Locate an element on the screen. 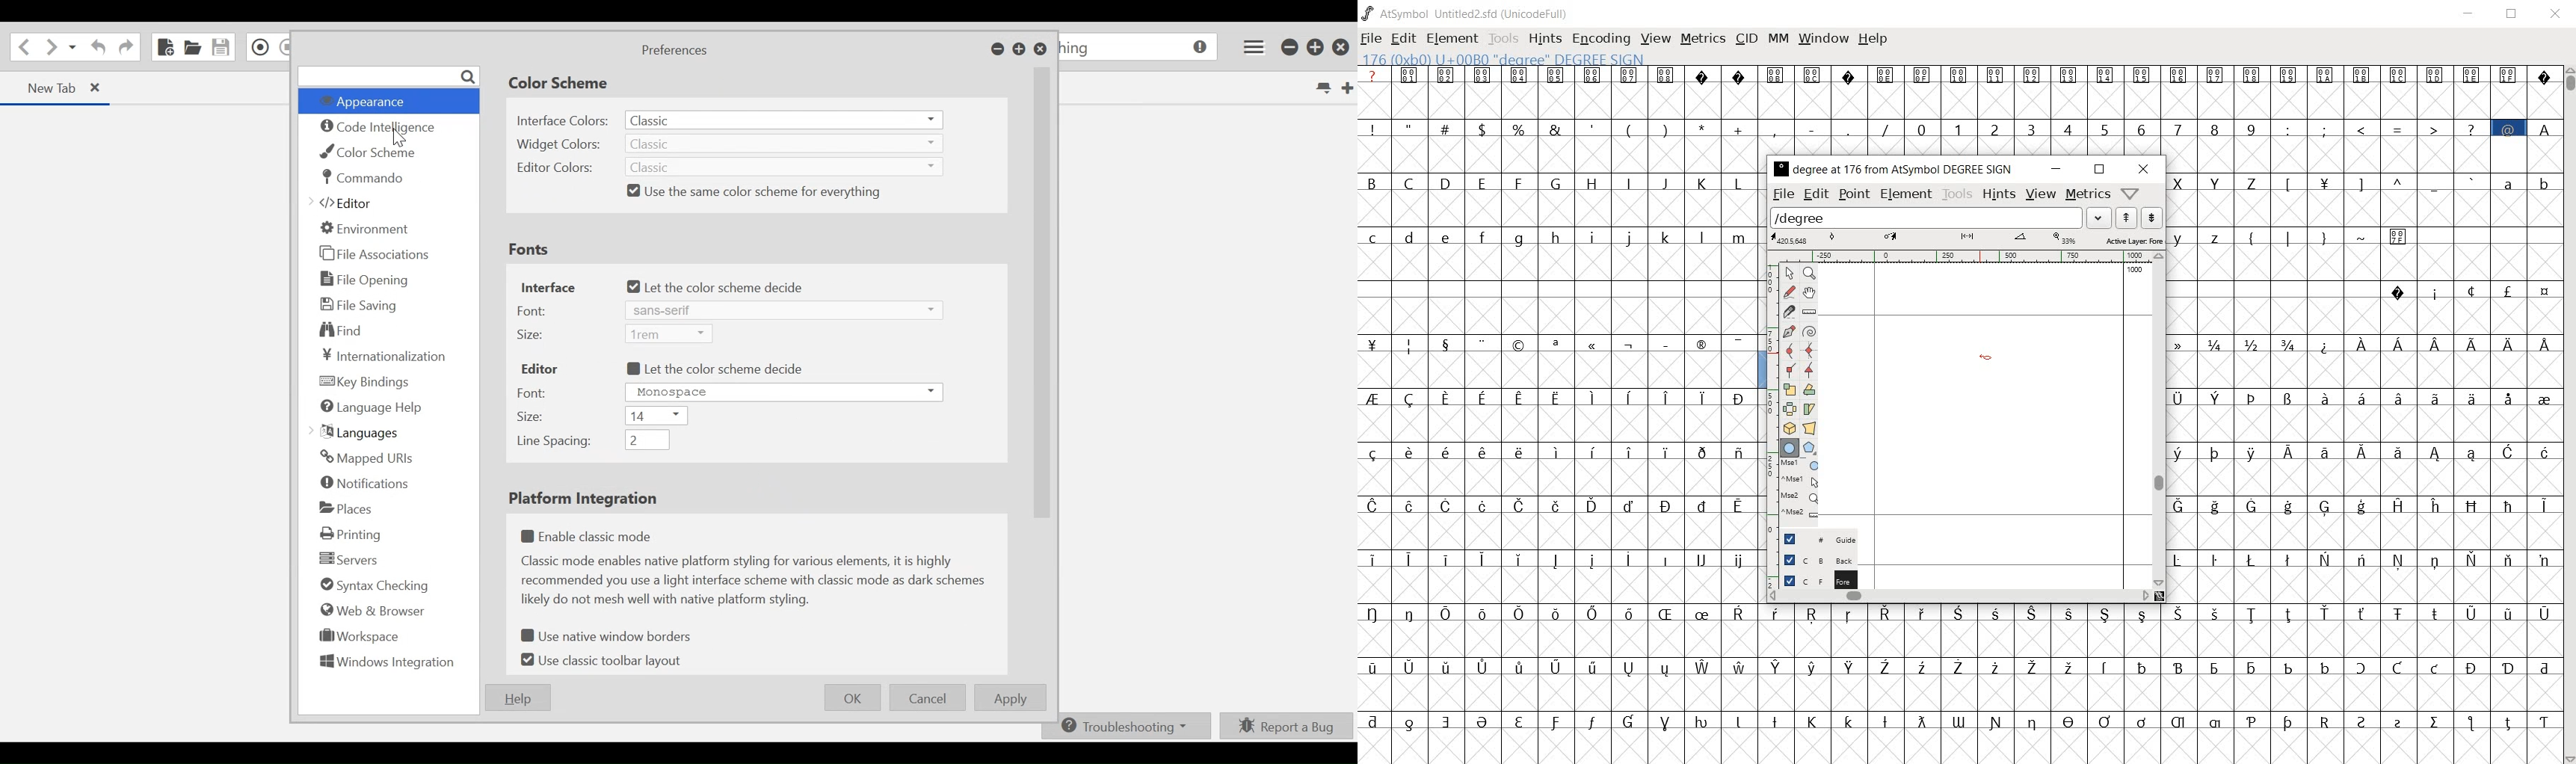 The image size is (2576, 784). Fonts is located at coordinates (528, 249).